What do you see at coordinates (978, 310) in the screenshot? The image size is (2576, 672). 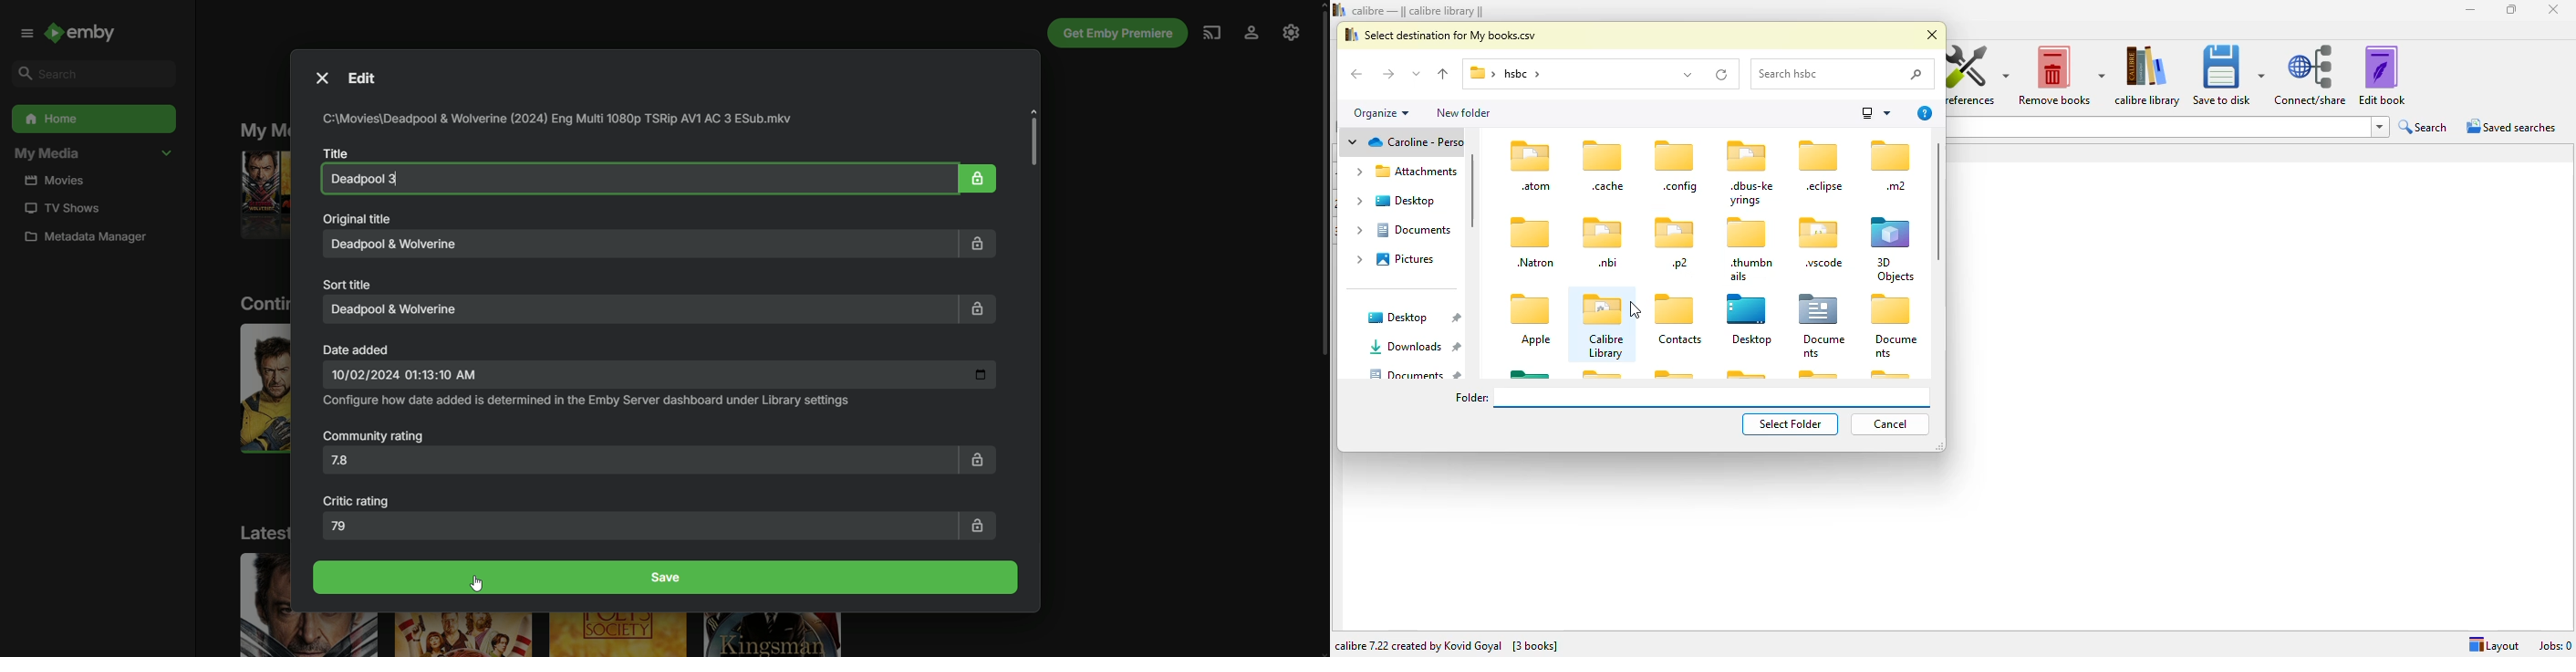 I see `Lock` at bounding box center [978, 310].